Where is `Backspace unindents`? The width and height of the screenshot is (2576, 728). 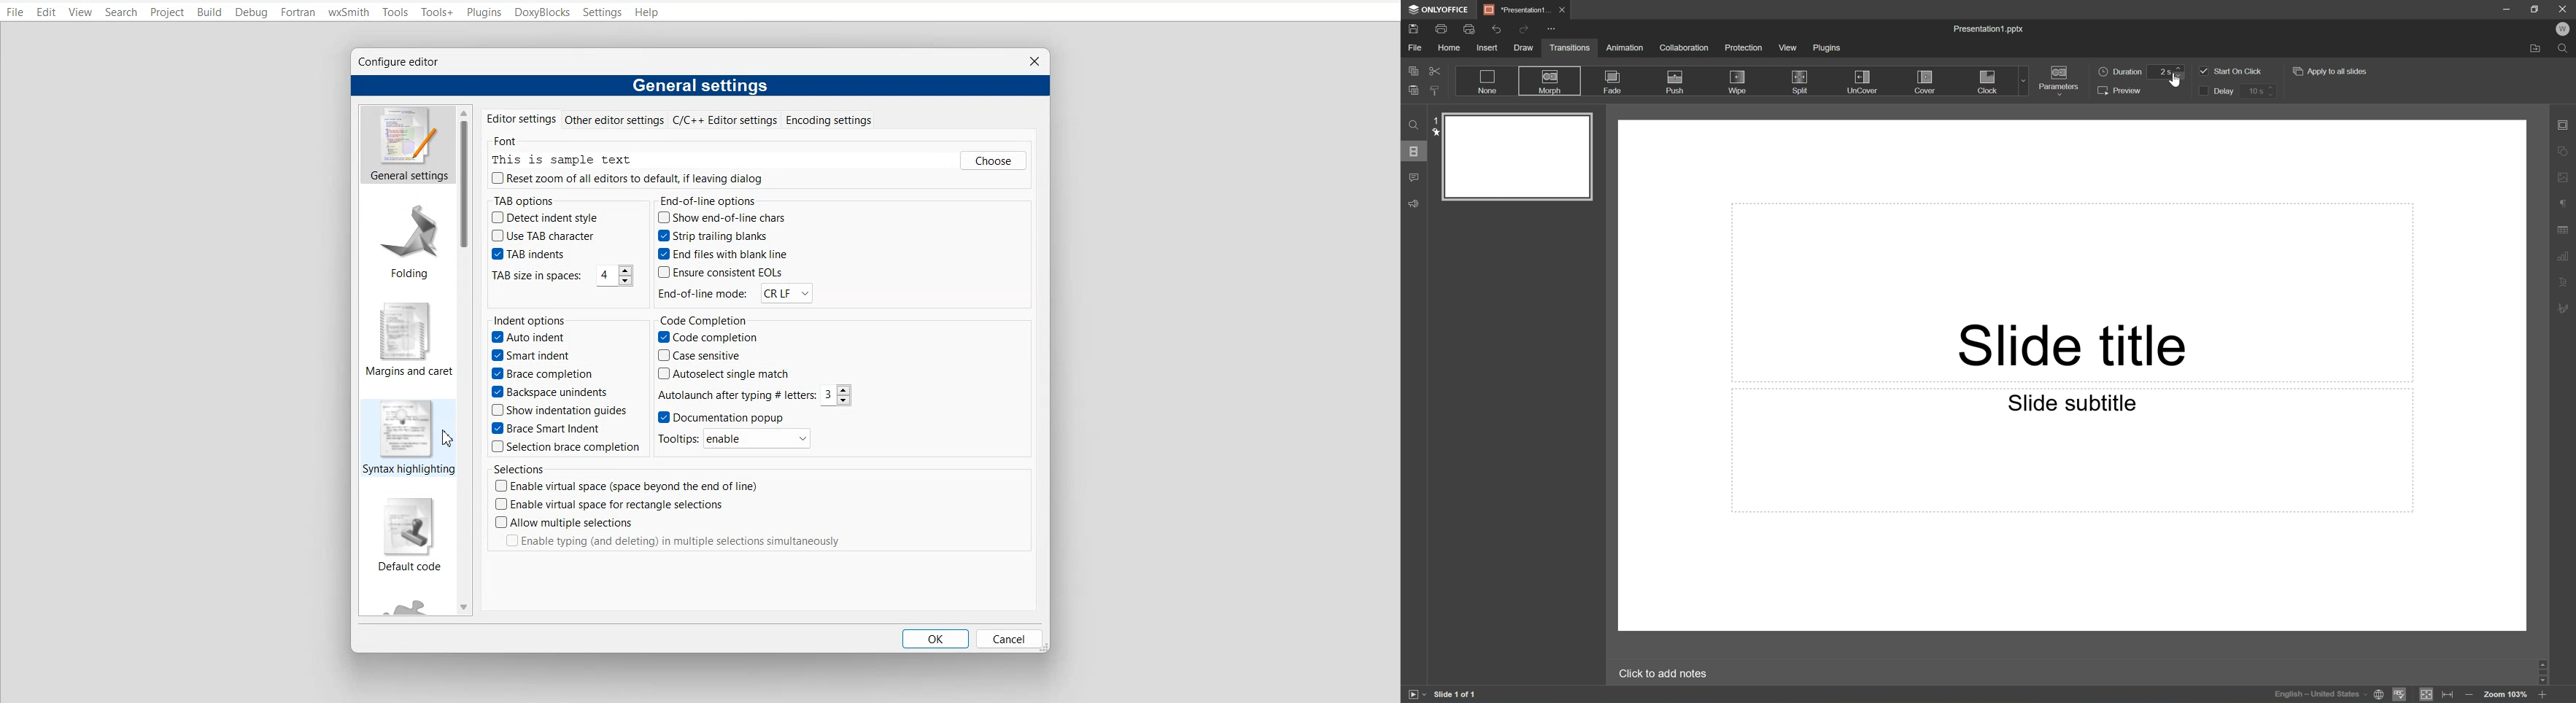
Backspace unindents is located at coordinates (552, 391).